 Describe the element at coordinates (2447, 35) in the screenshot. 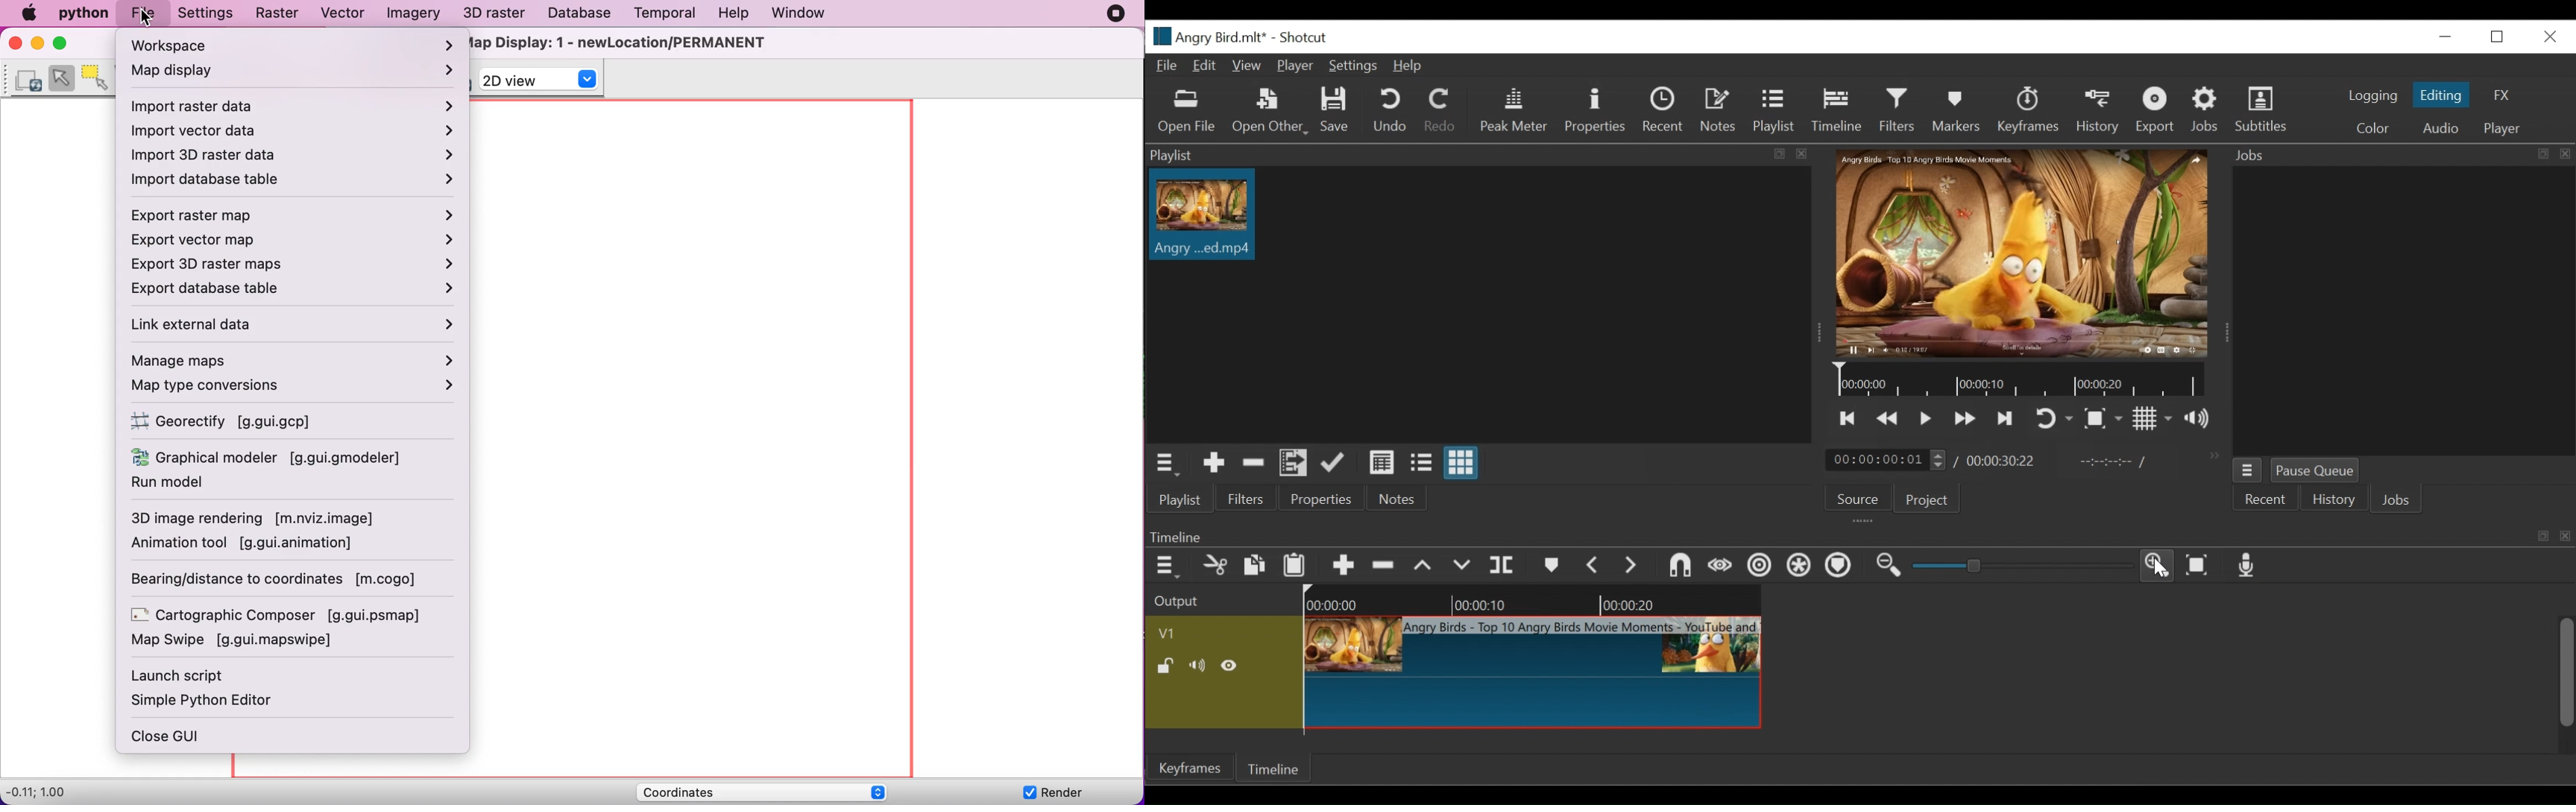

I see `minimize` at that location.